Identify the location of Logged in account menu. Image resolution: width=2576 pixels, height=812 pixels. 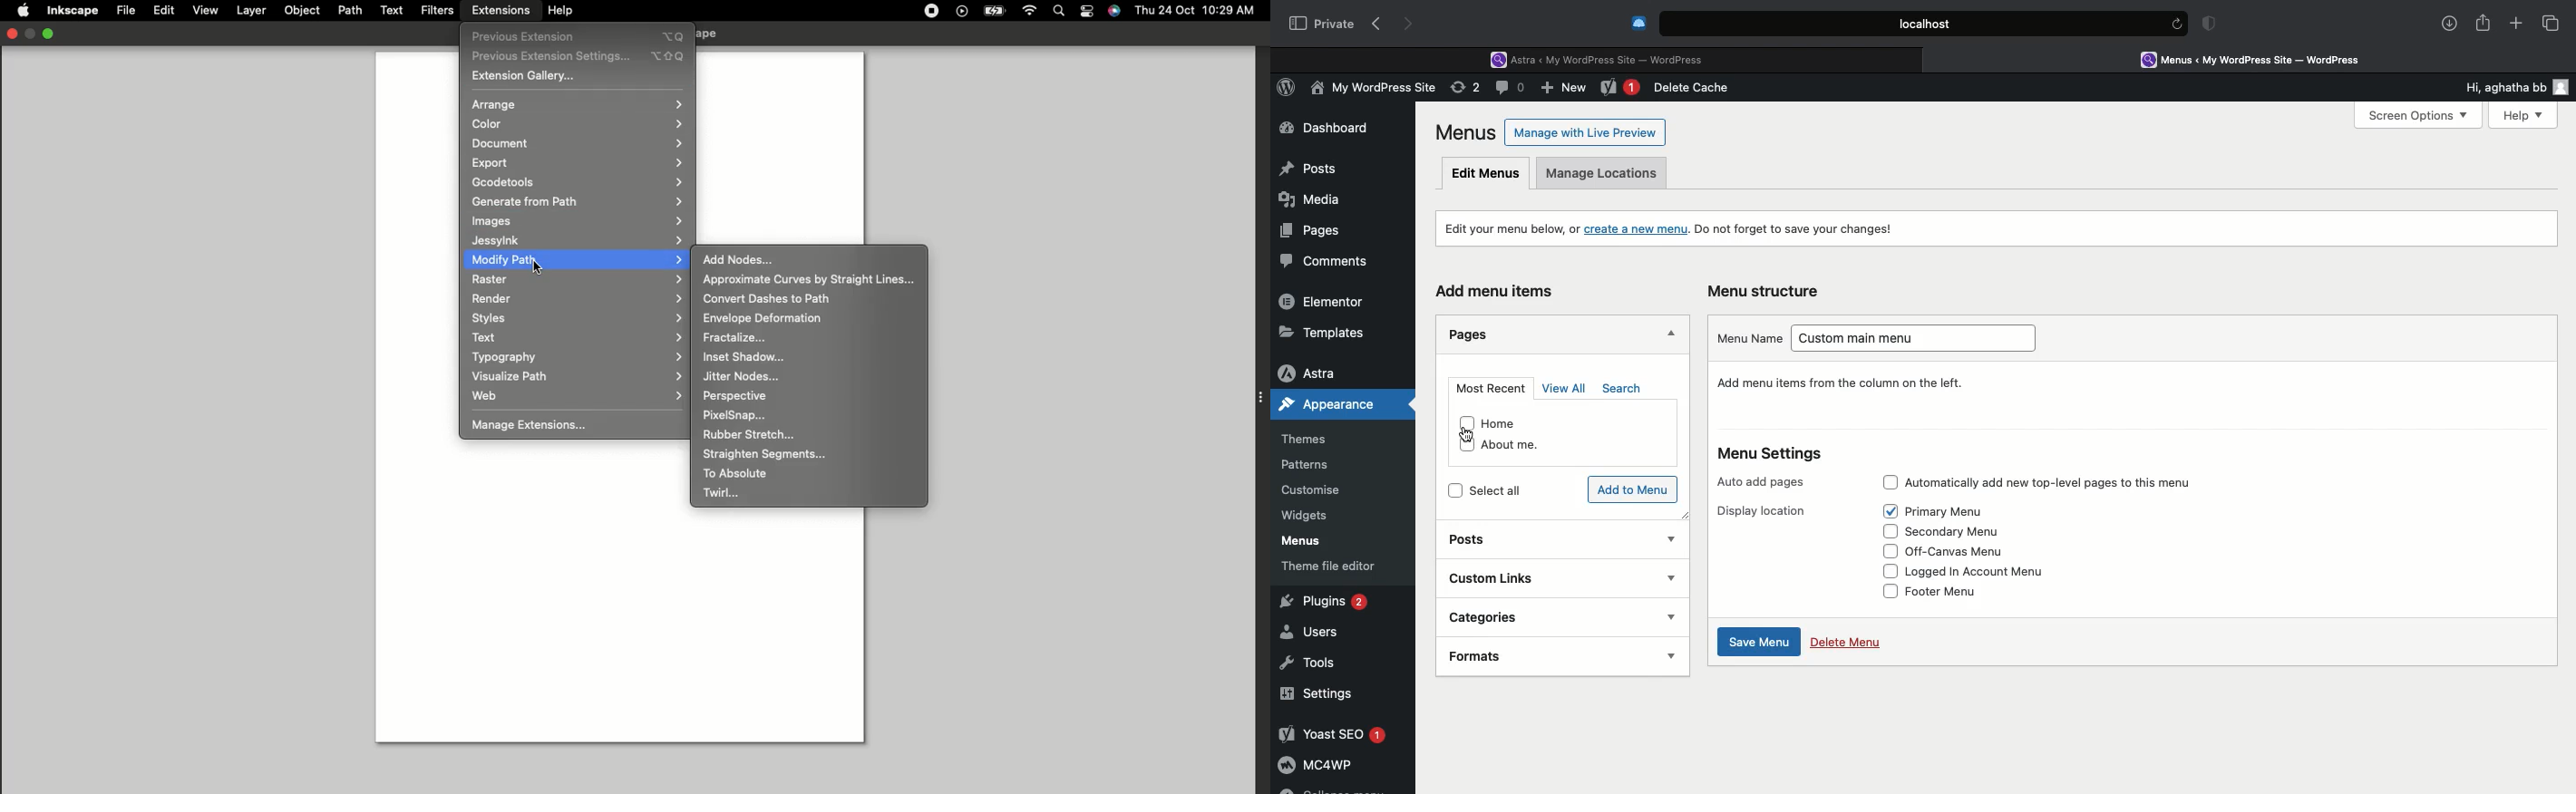
(1988, 572).